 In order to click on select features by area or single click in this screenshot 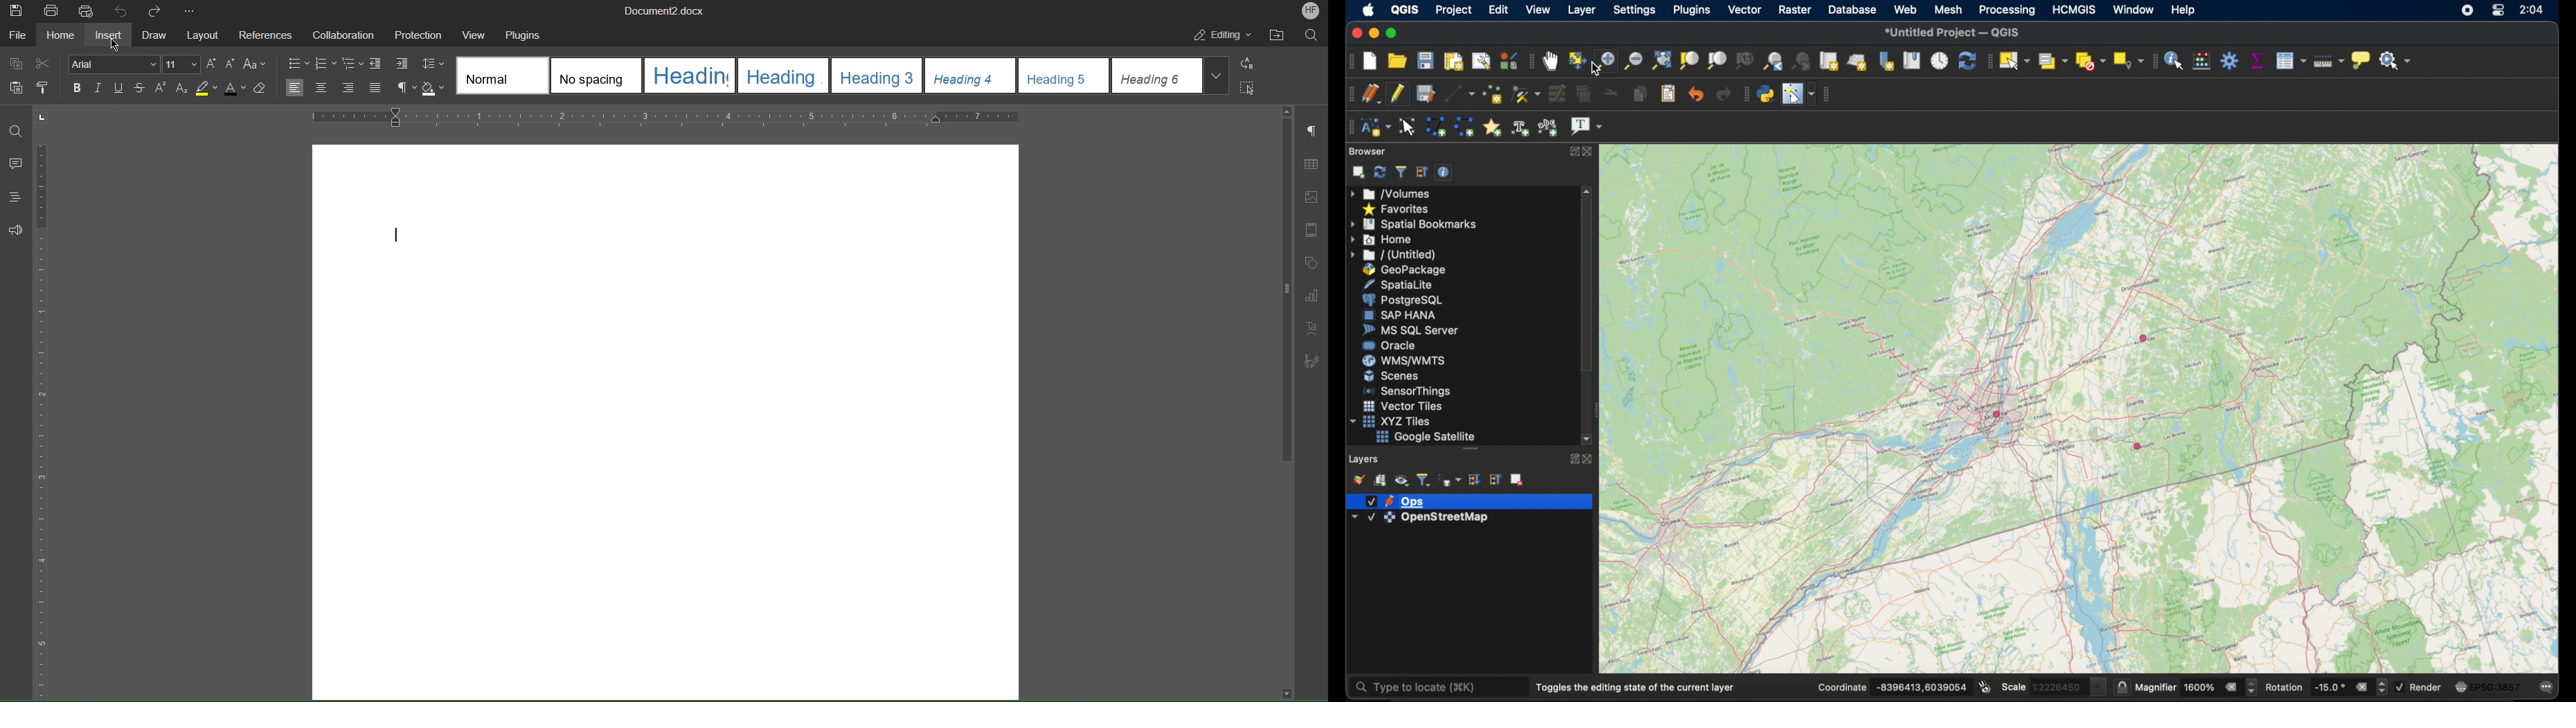, I will do `click(2013, 59)`.